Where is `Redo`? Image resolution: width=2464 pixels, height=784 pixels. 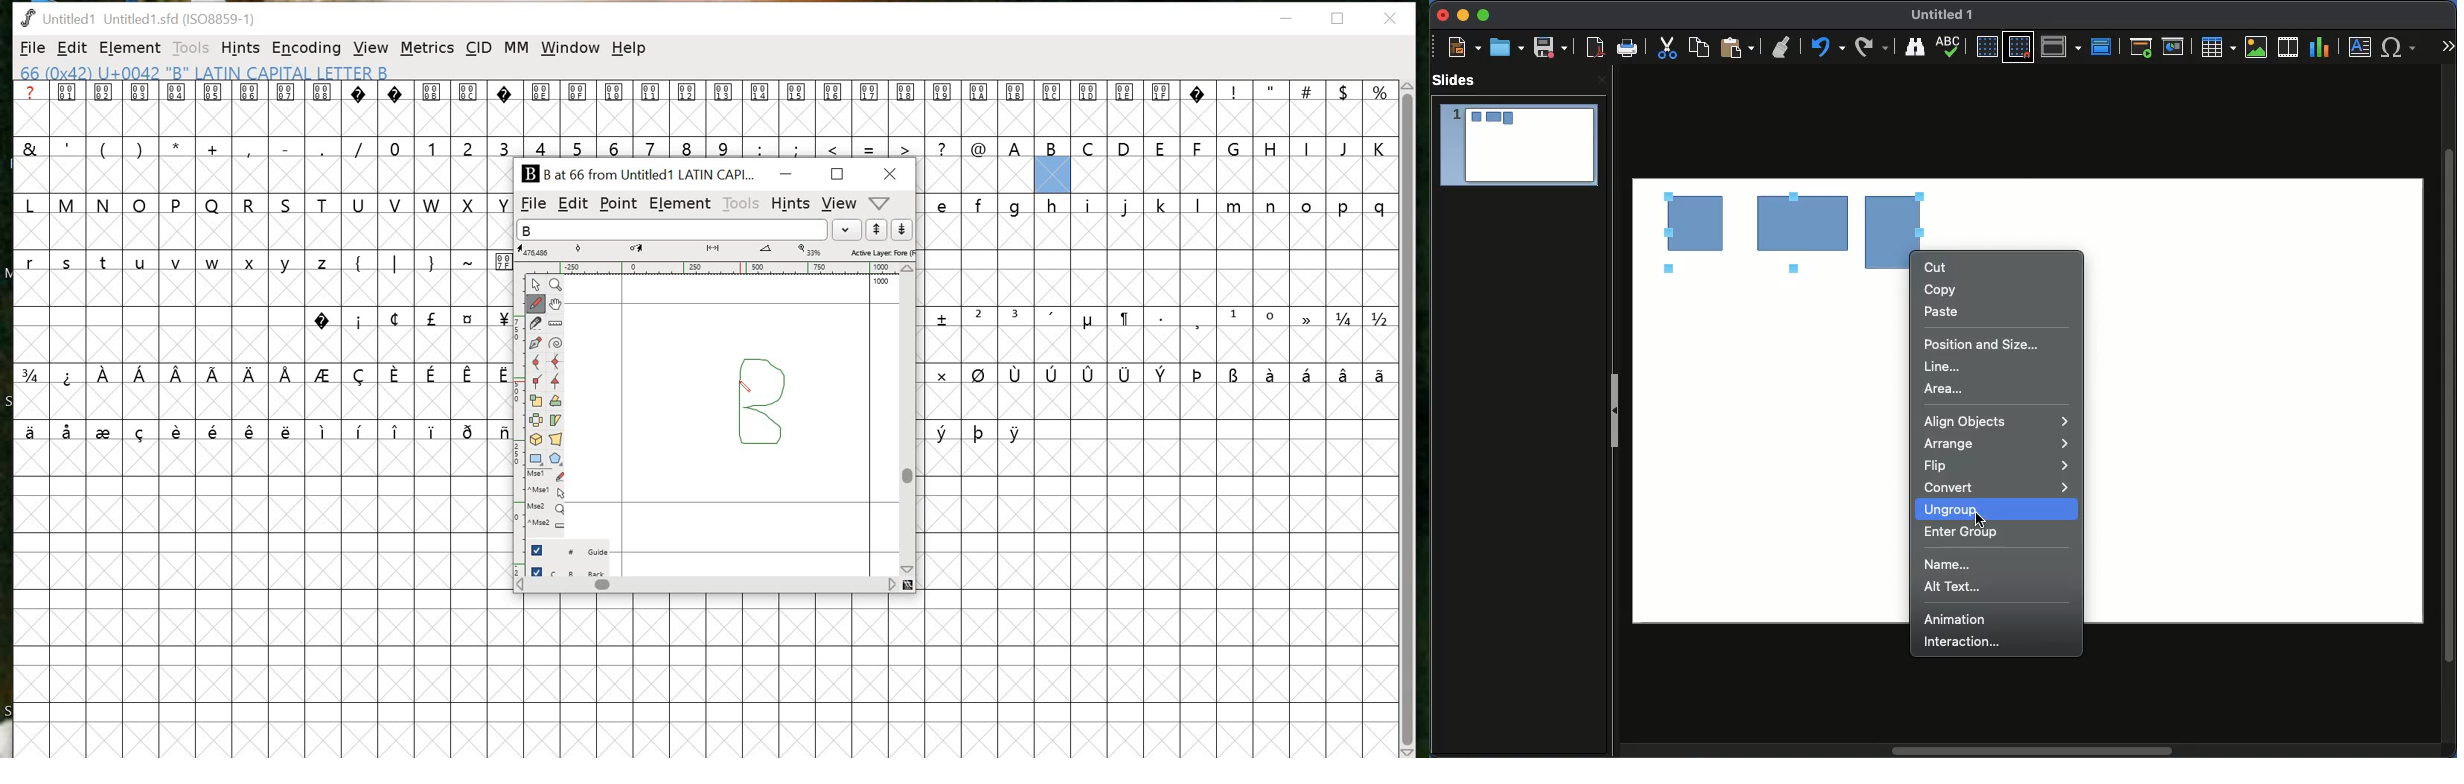 Redo is located at coordinates (1825, 47).